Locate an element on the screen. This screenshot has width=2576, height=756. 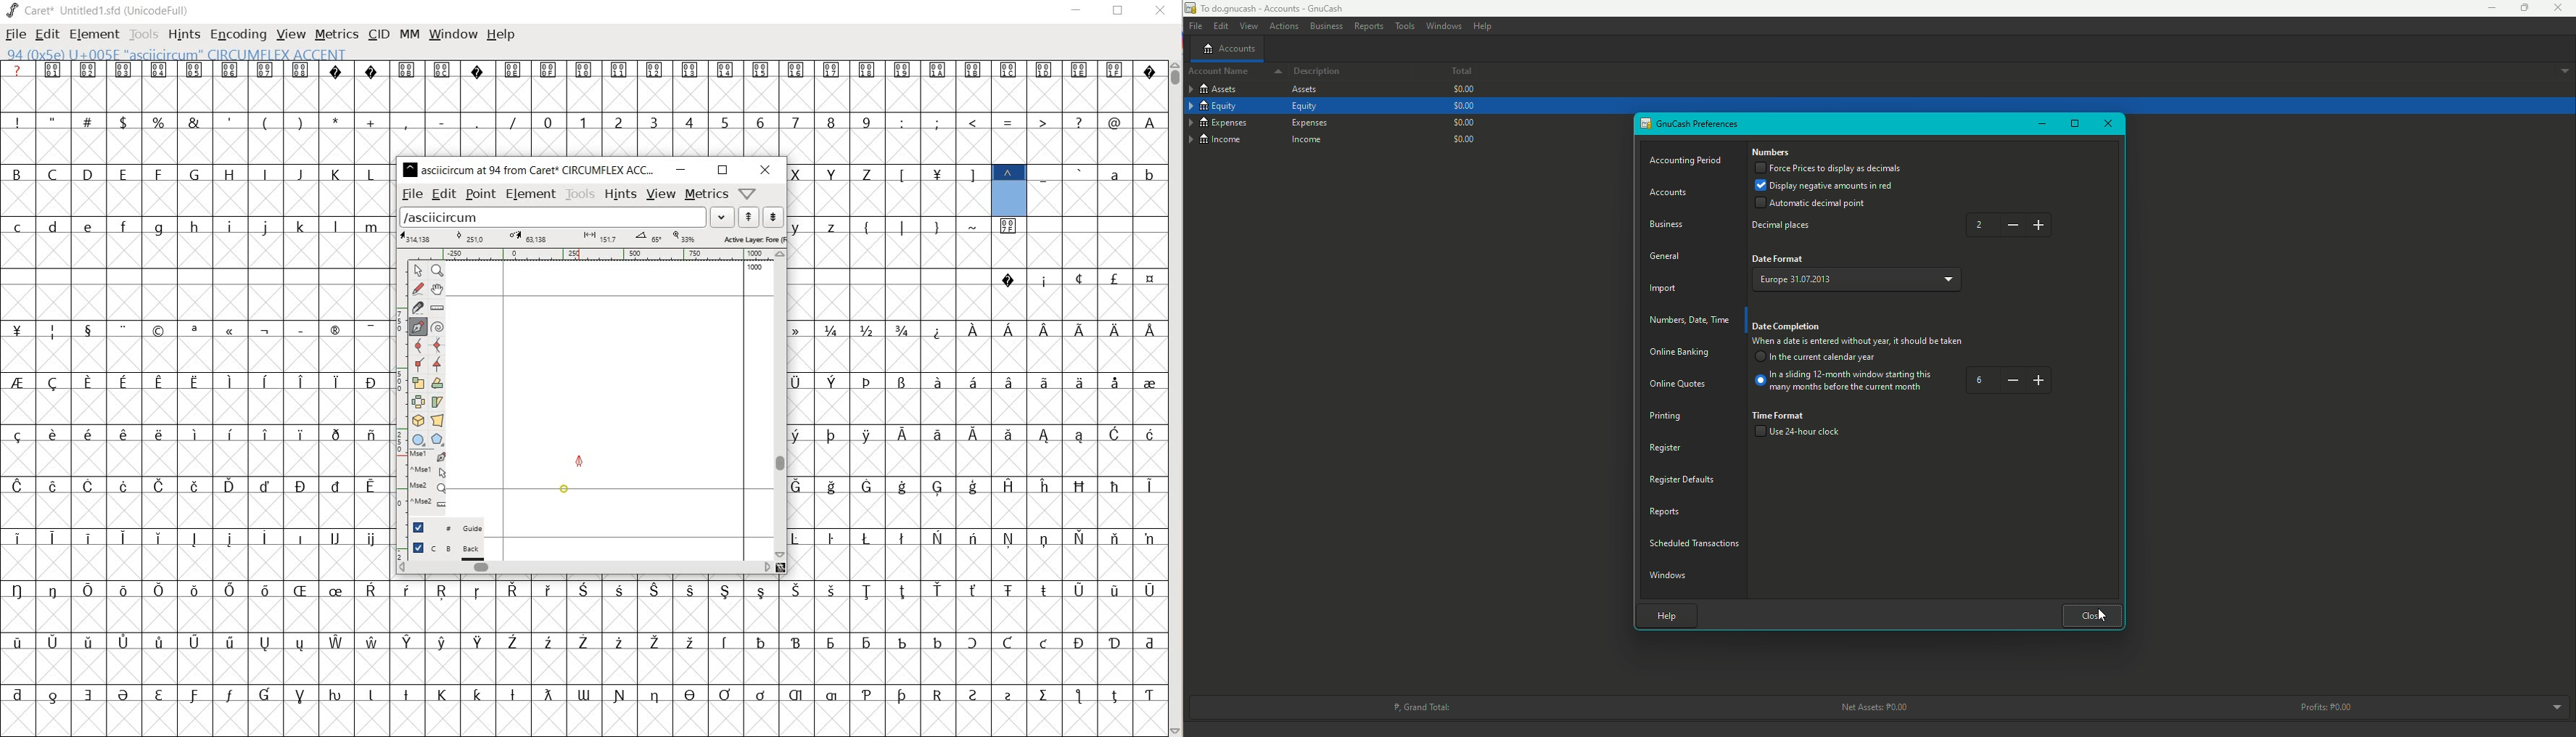
load word list is located at coordinates (567, 218).